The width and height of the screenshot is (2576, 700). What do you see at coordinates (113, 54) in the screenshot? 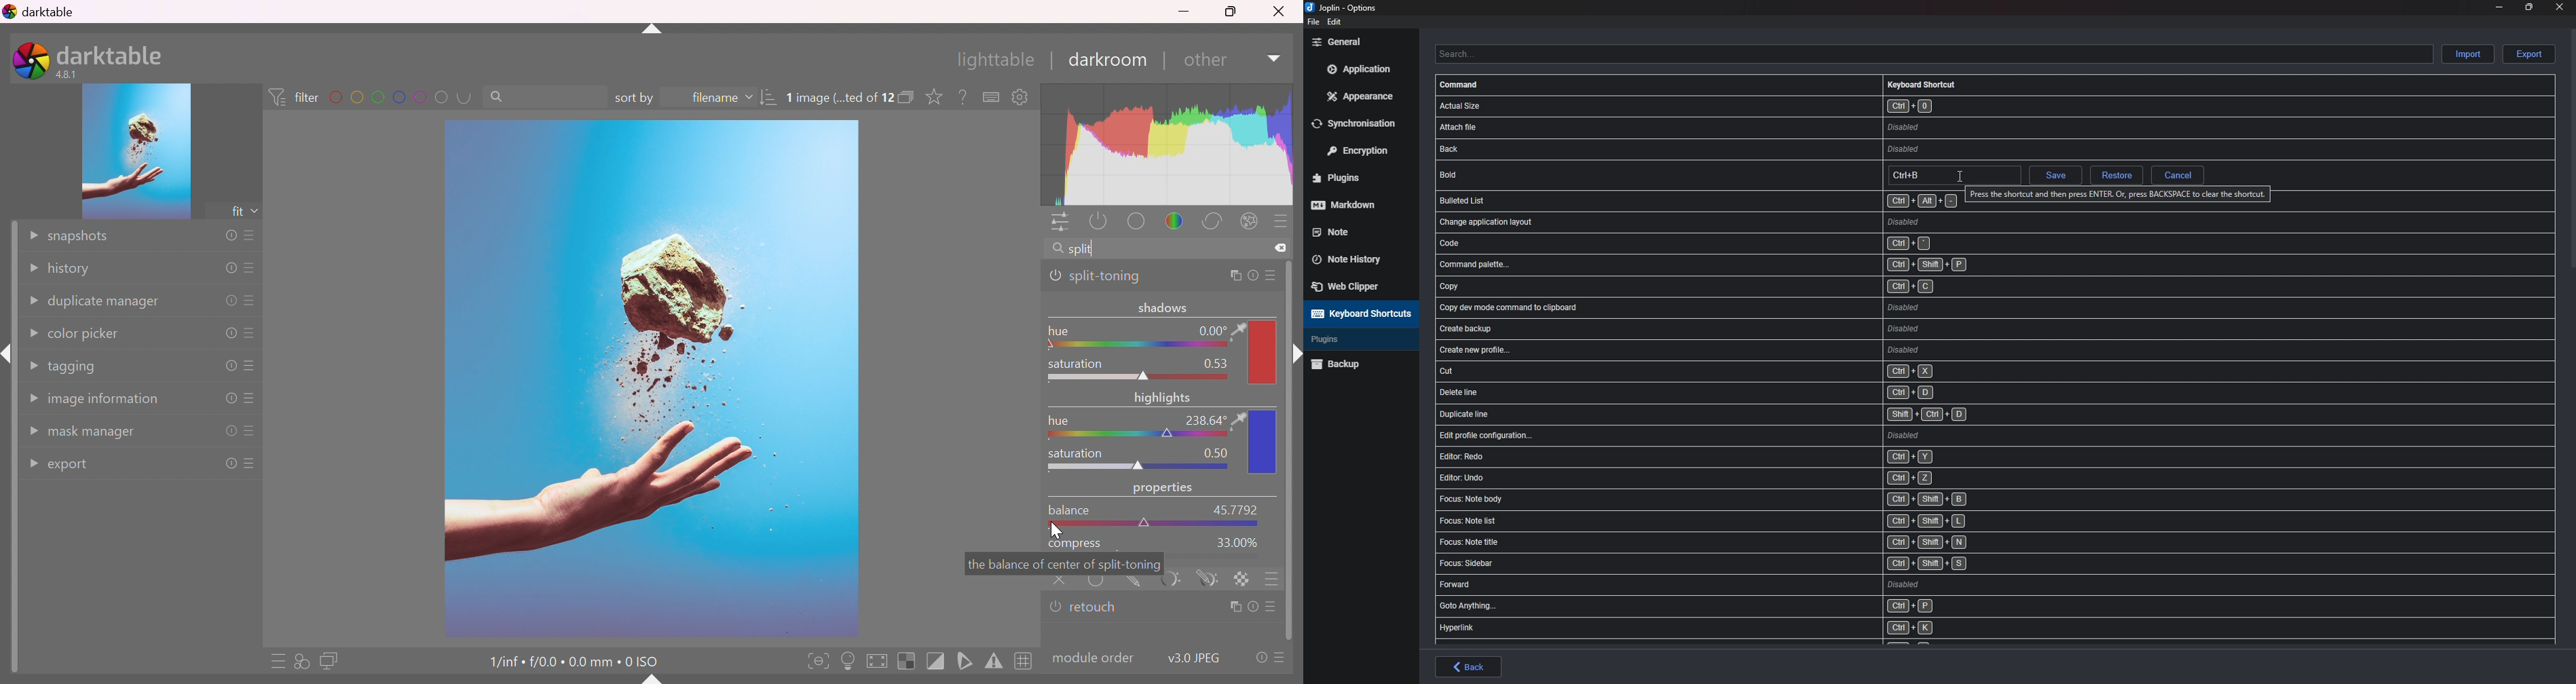
I see `darktable` at bounding box center [113, 54].